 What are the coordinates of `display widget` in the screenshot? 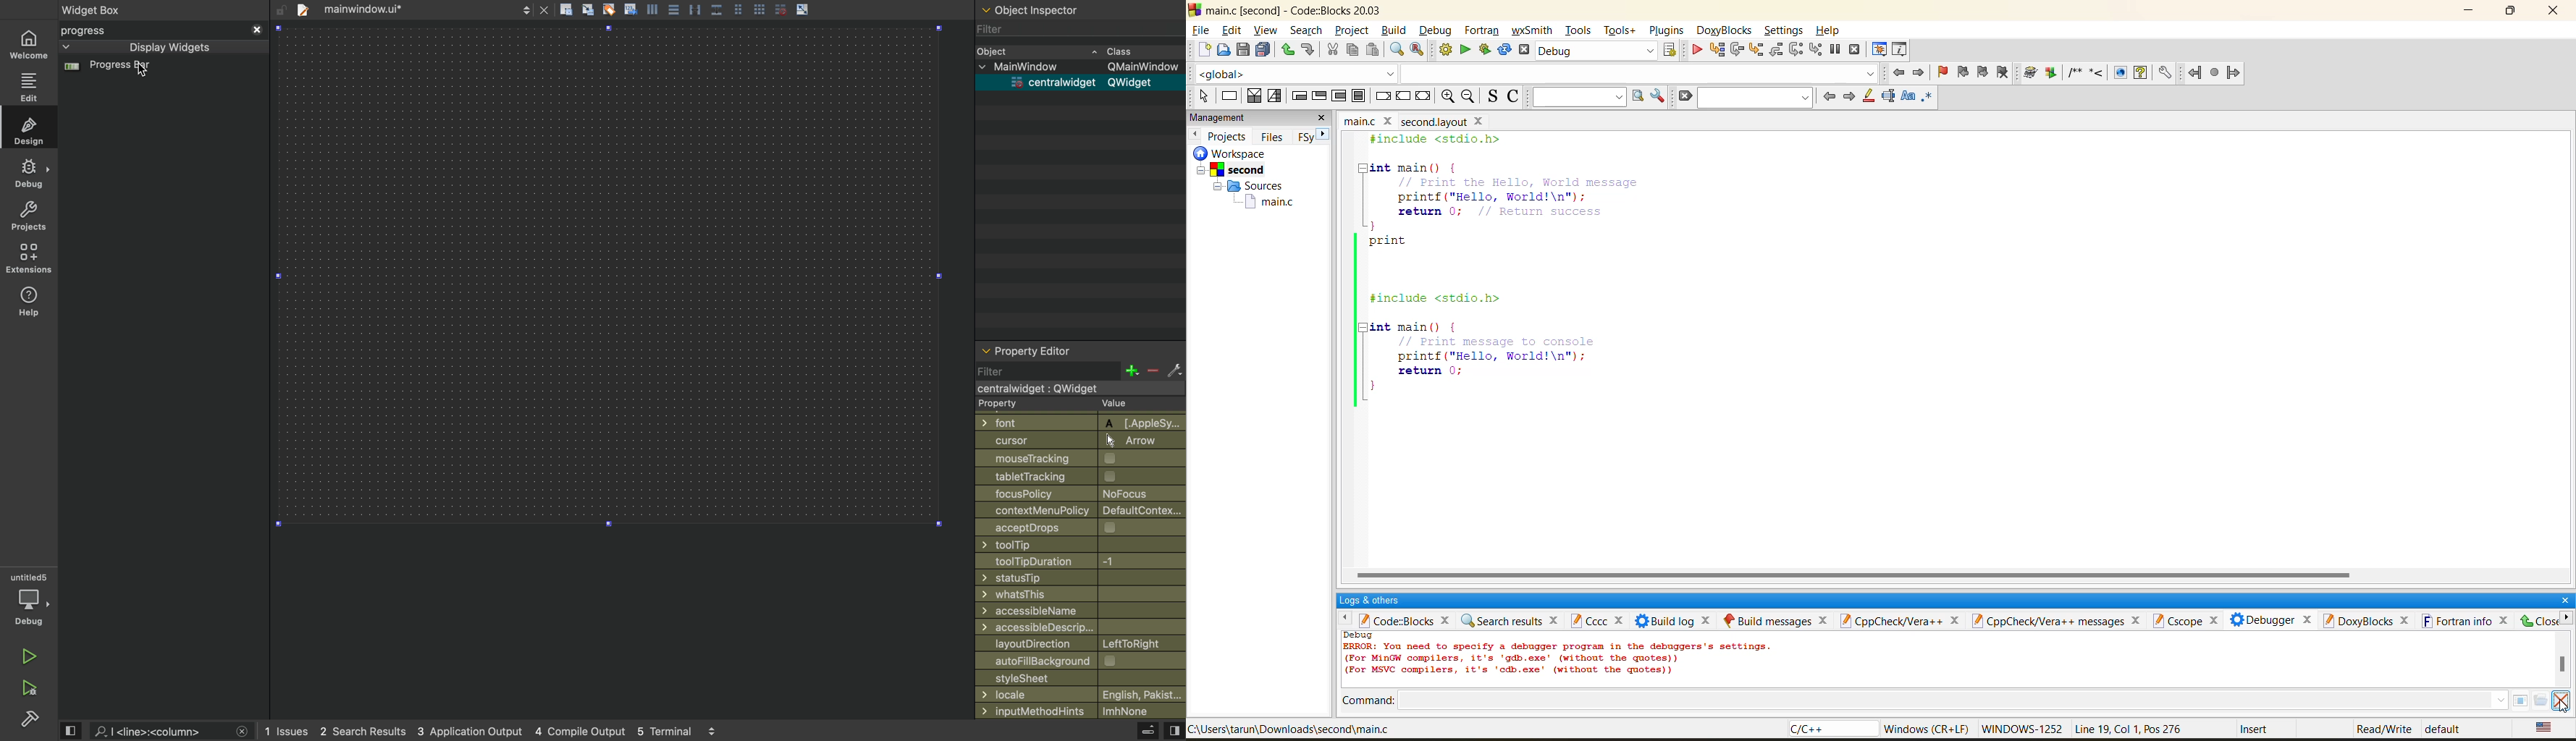 It's located at (150, 47).